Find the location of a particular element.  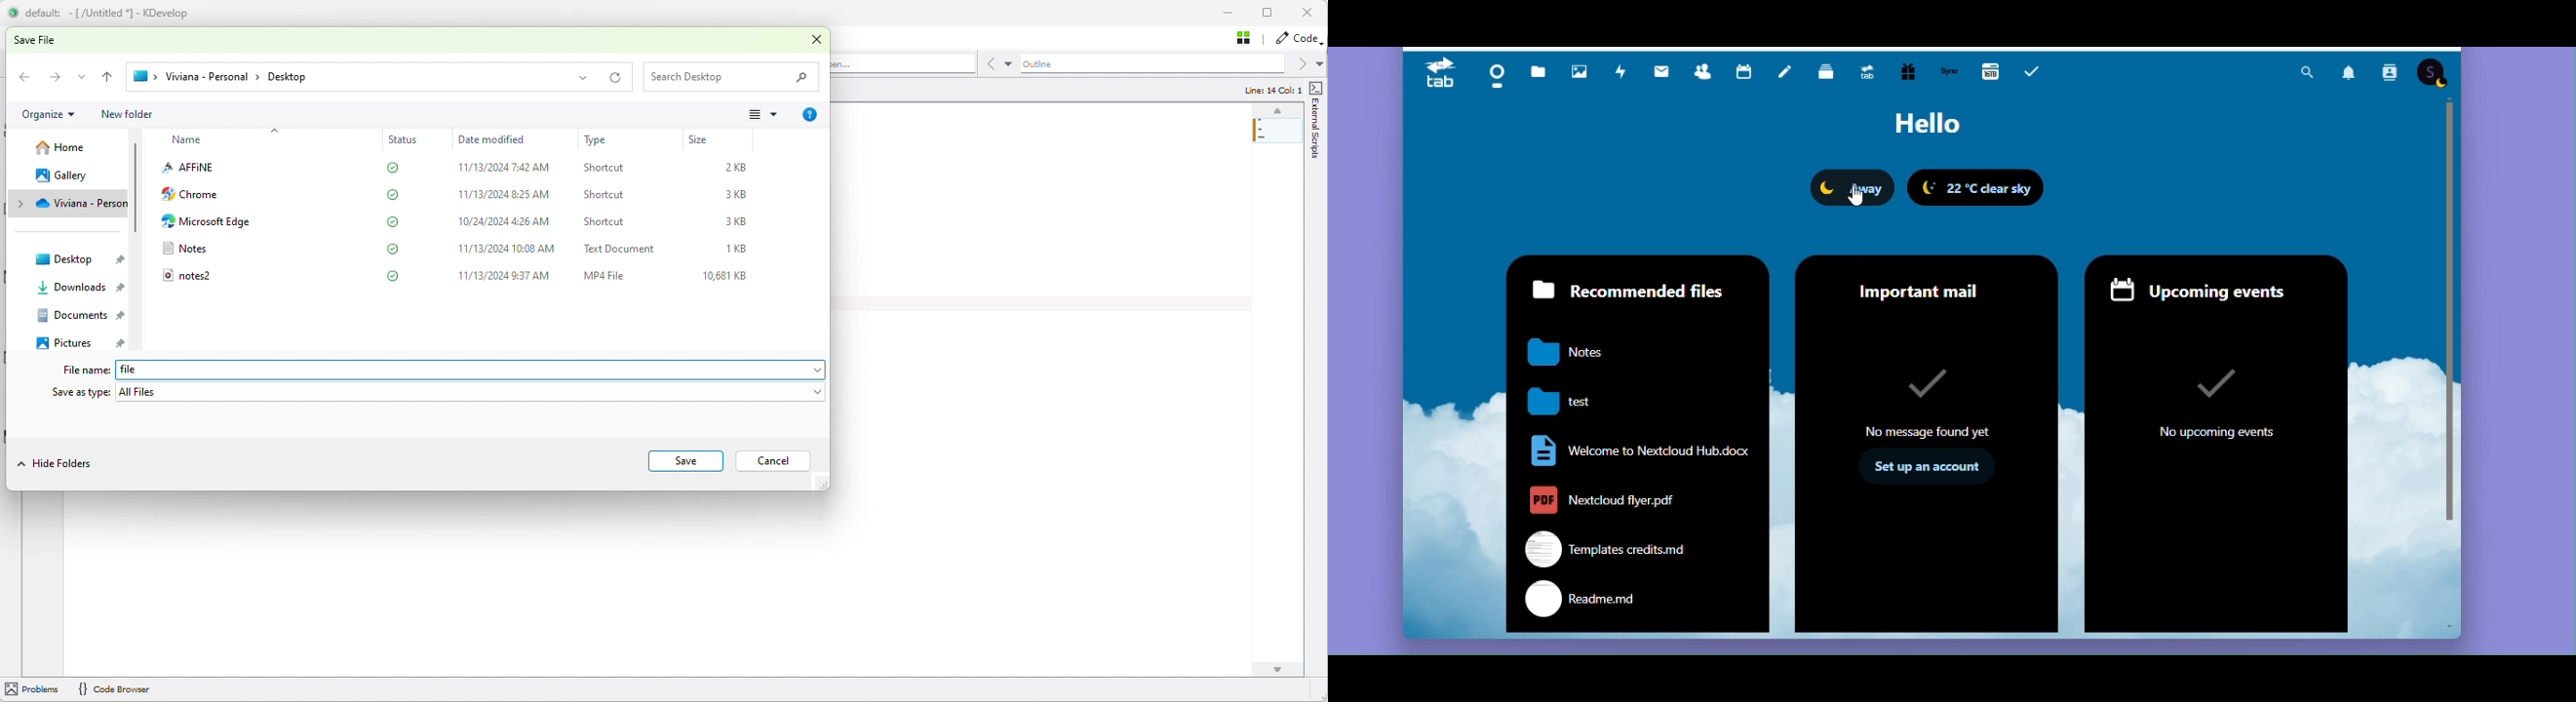

Synology is located at coordinates (1950, 71).